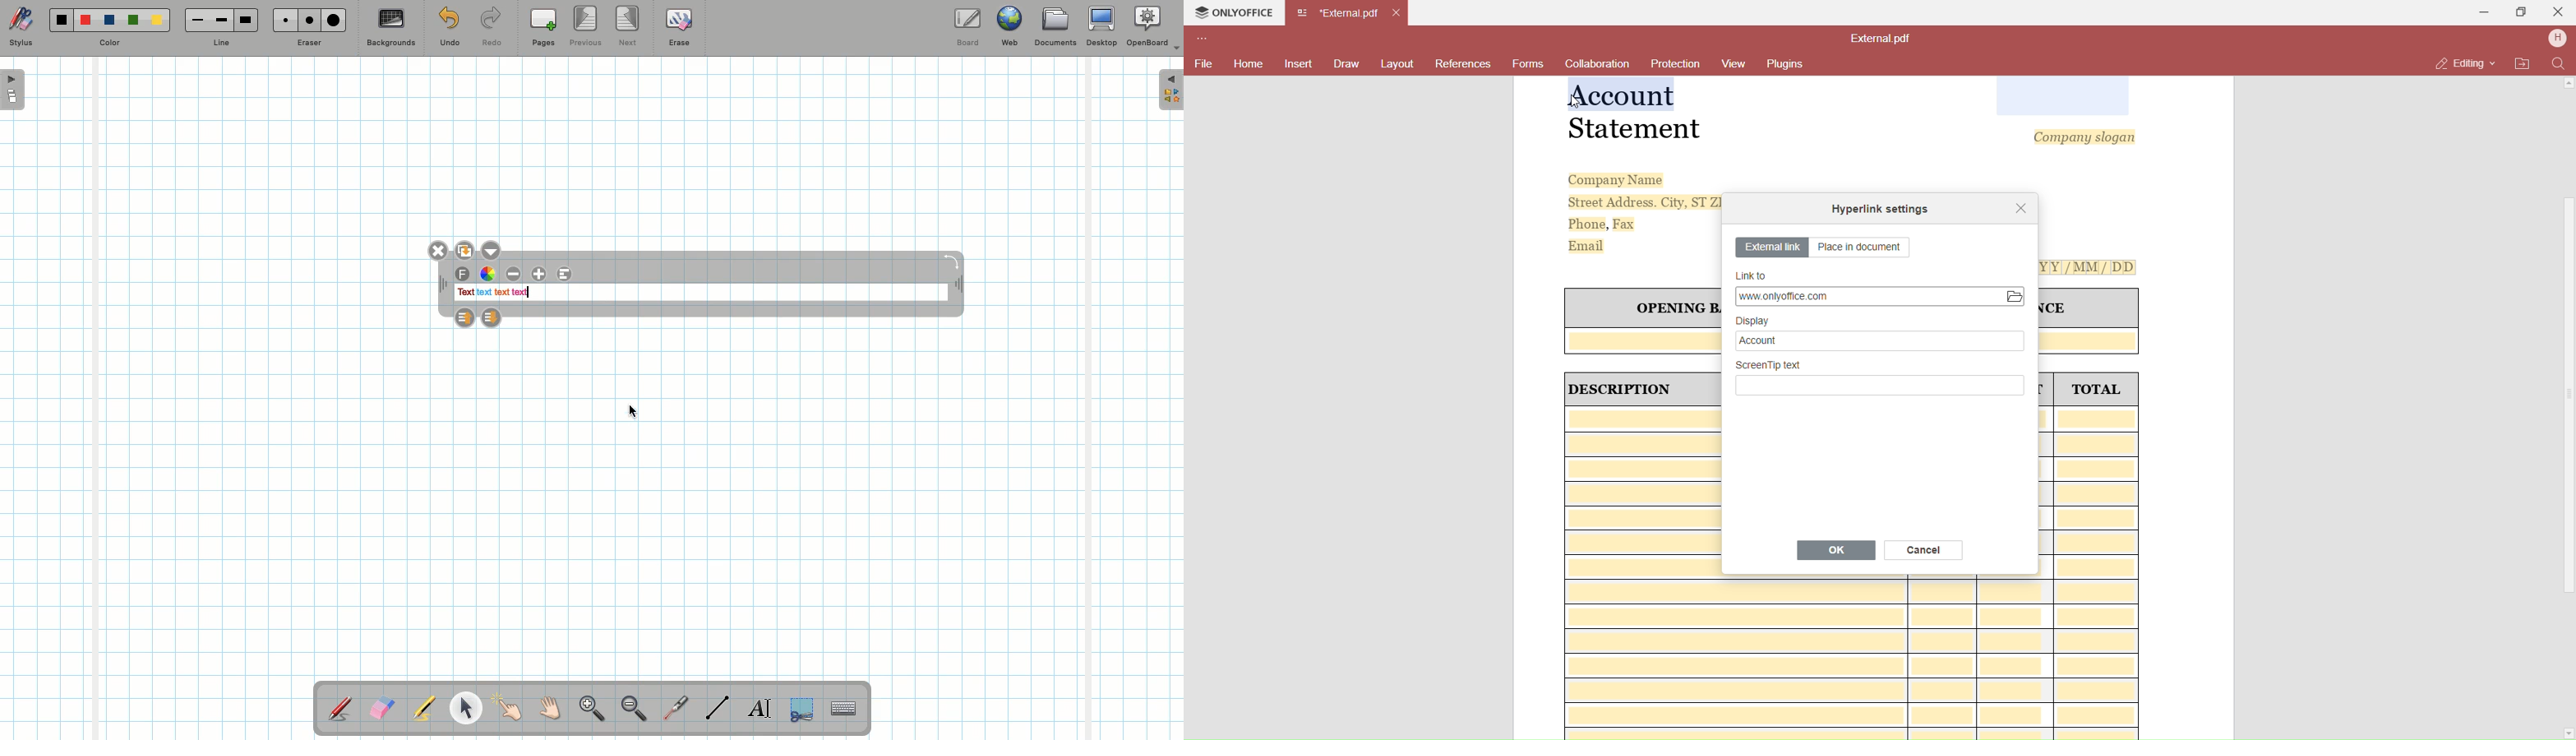  What do you see at coordinates (520, 293) in the screenshot?
I see `text` at bounding box center [520, 293].